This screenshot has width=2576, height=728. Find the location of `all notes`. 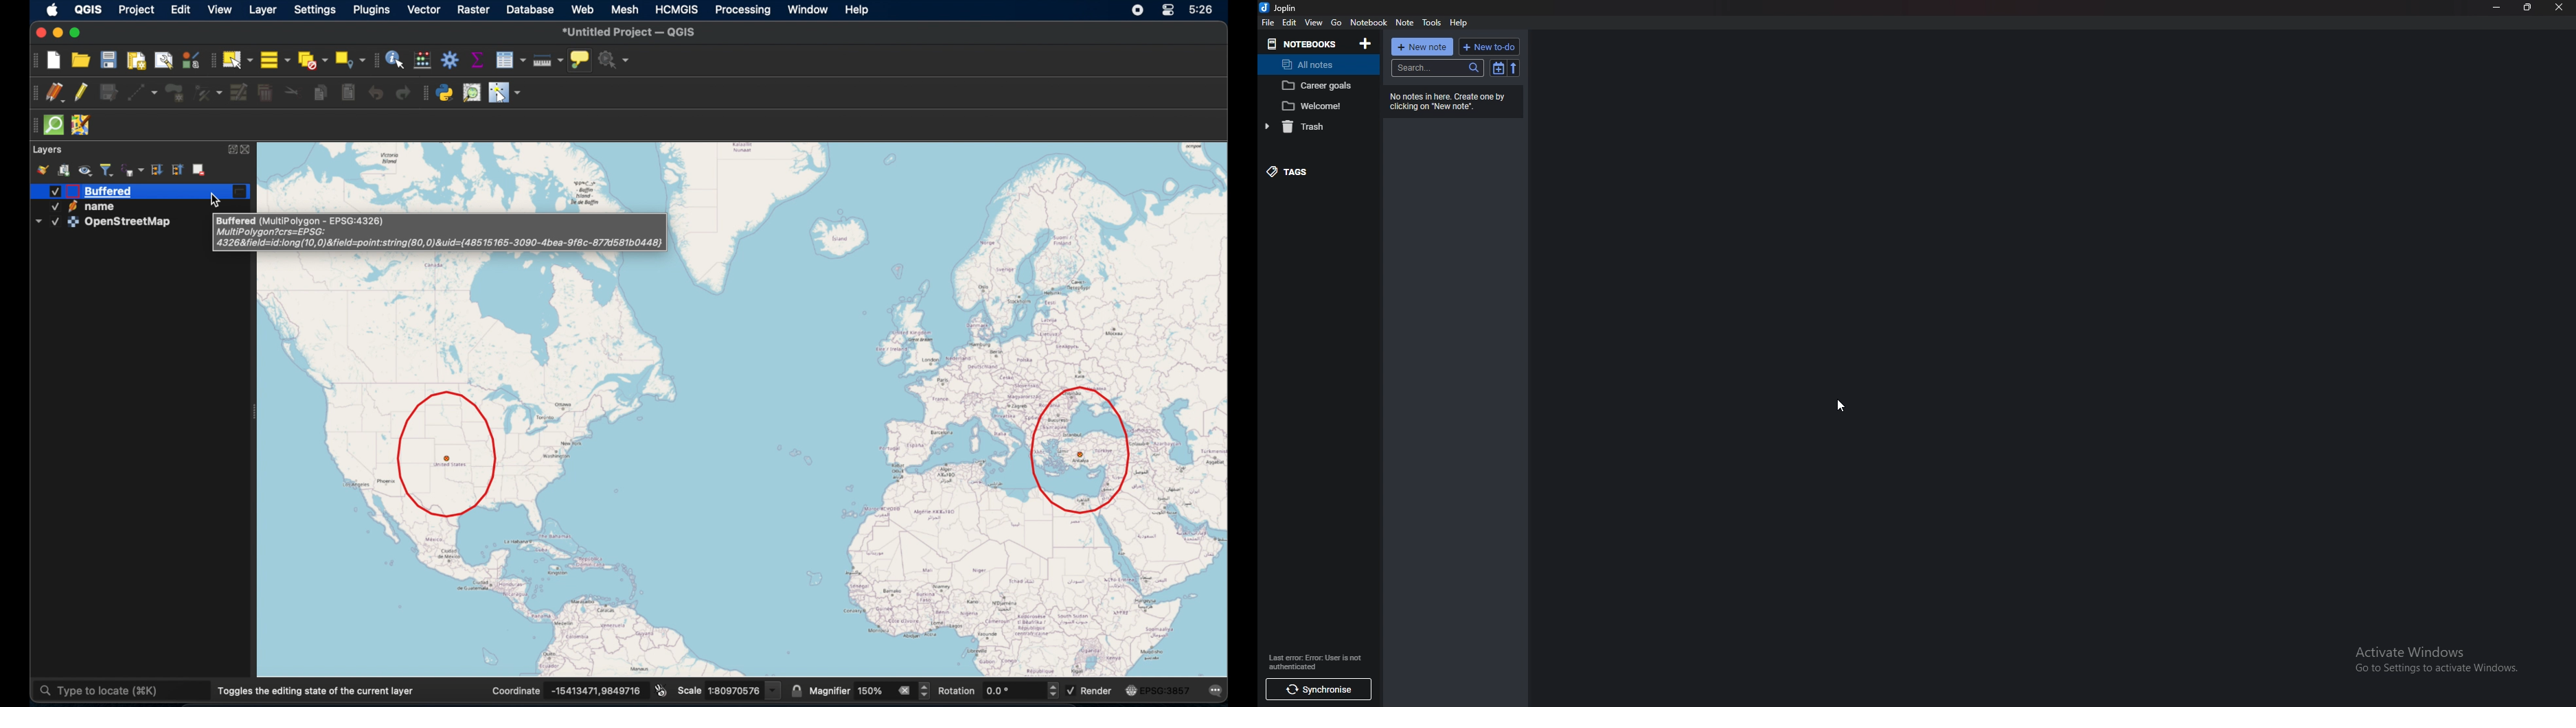

all notes is located at coordinates (1312, 65).